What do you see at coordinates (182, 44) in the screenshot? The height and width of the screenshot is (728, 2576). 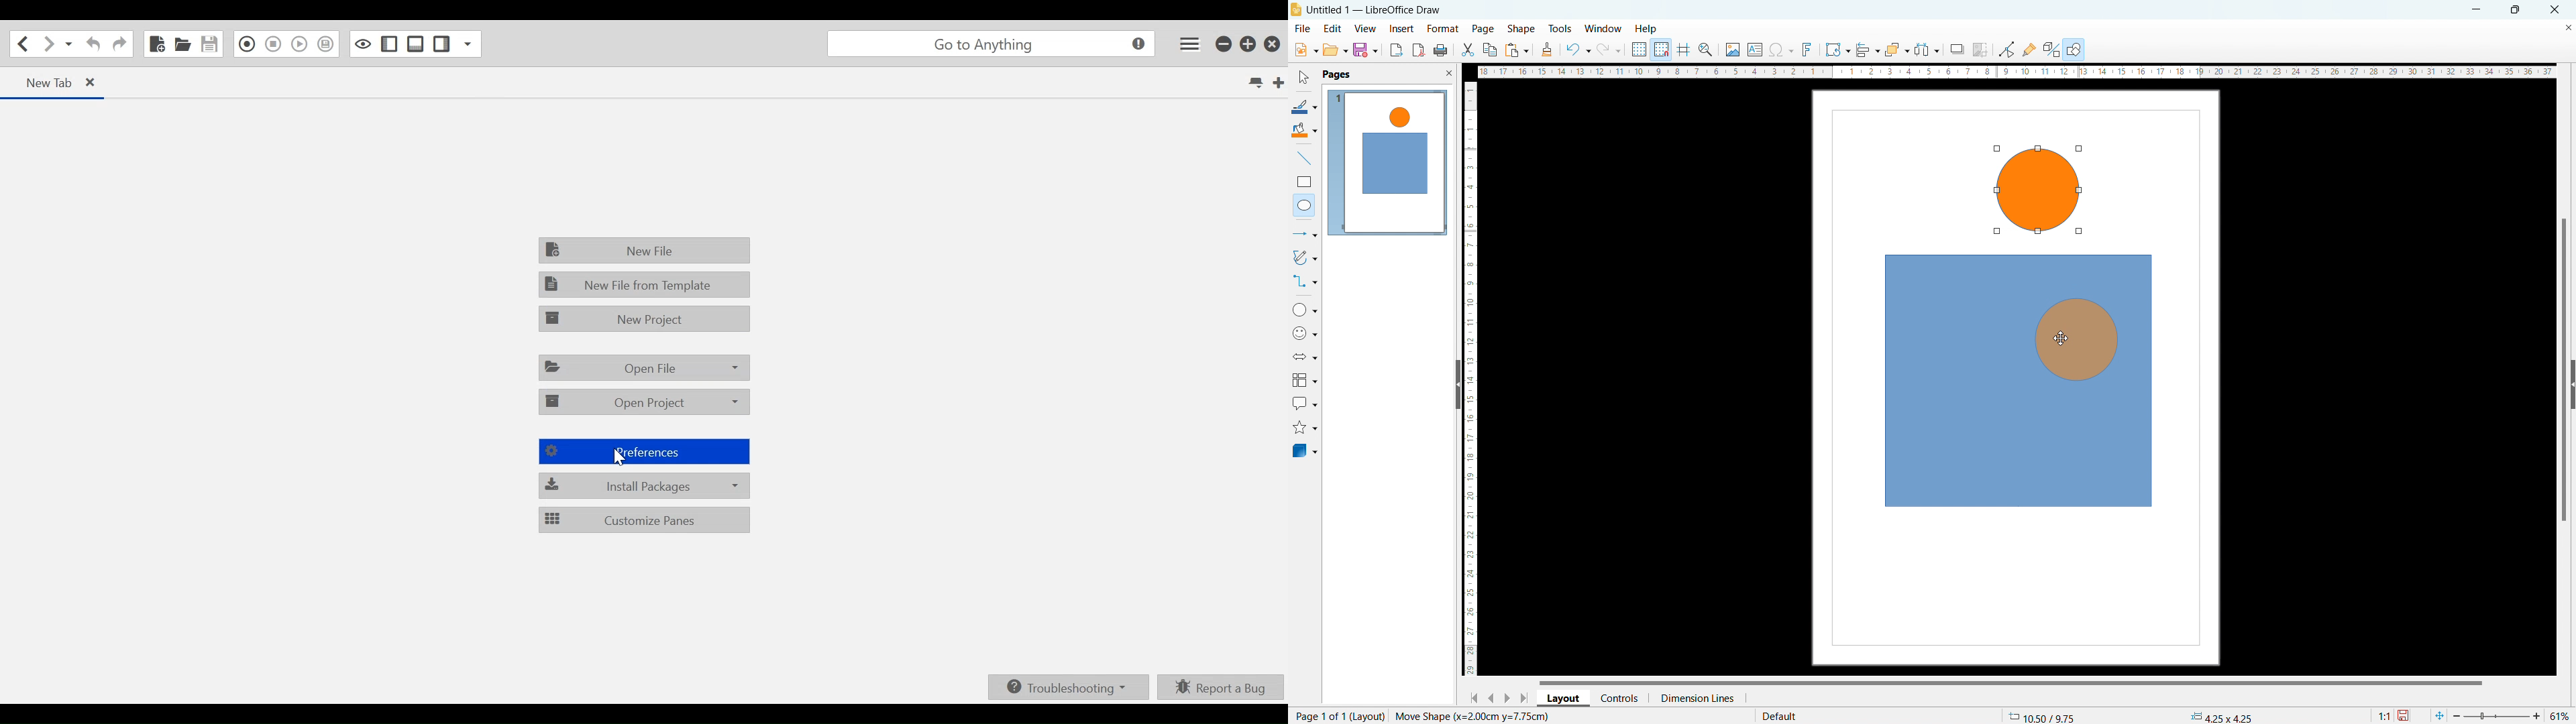 I see `Open File` at bounding box center [182, 44].